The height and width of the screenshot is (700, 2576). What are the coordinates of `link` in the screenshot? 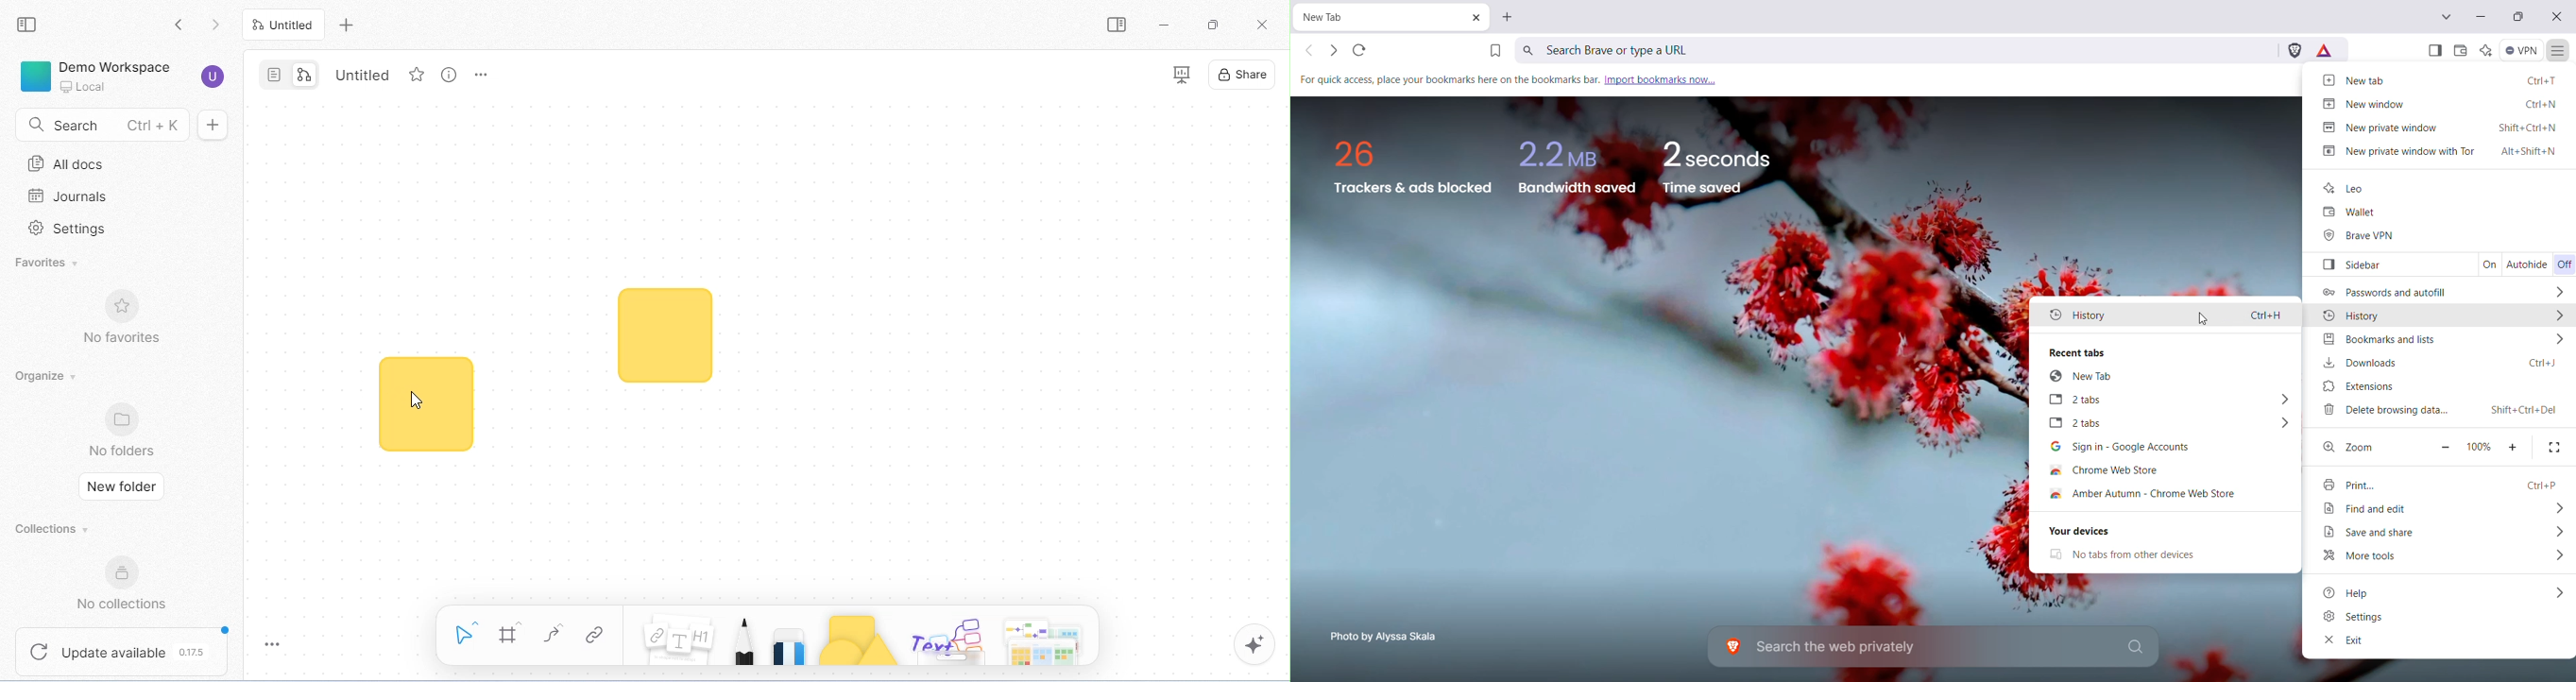 It's located at (598, 636).